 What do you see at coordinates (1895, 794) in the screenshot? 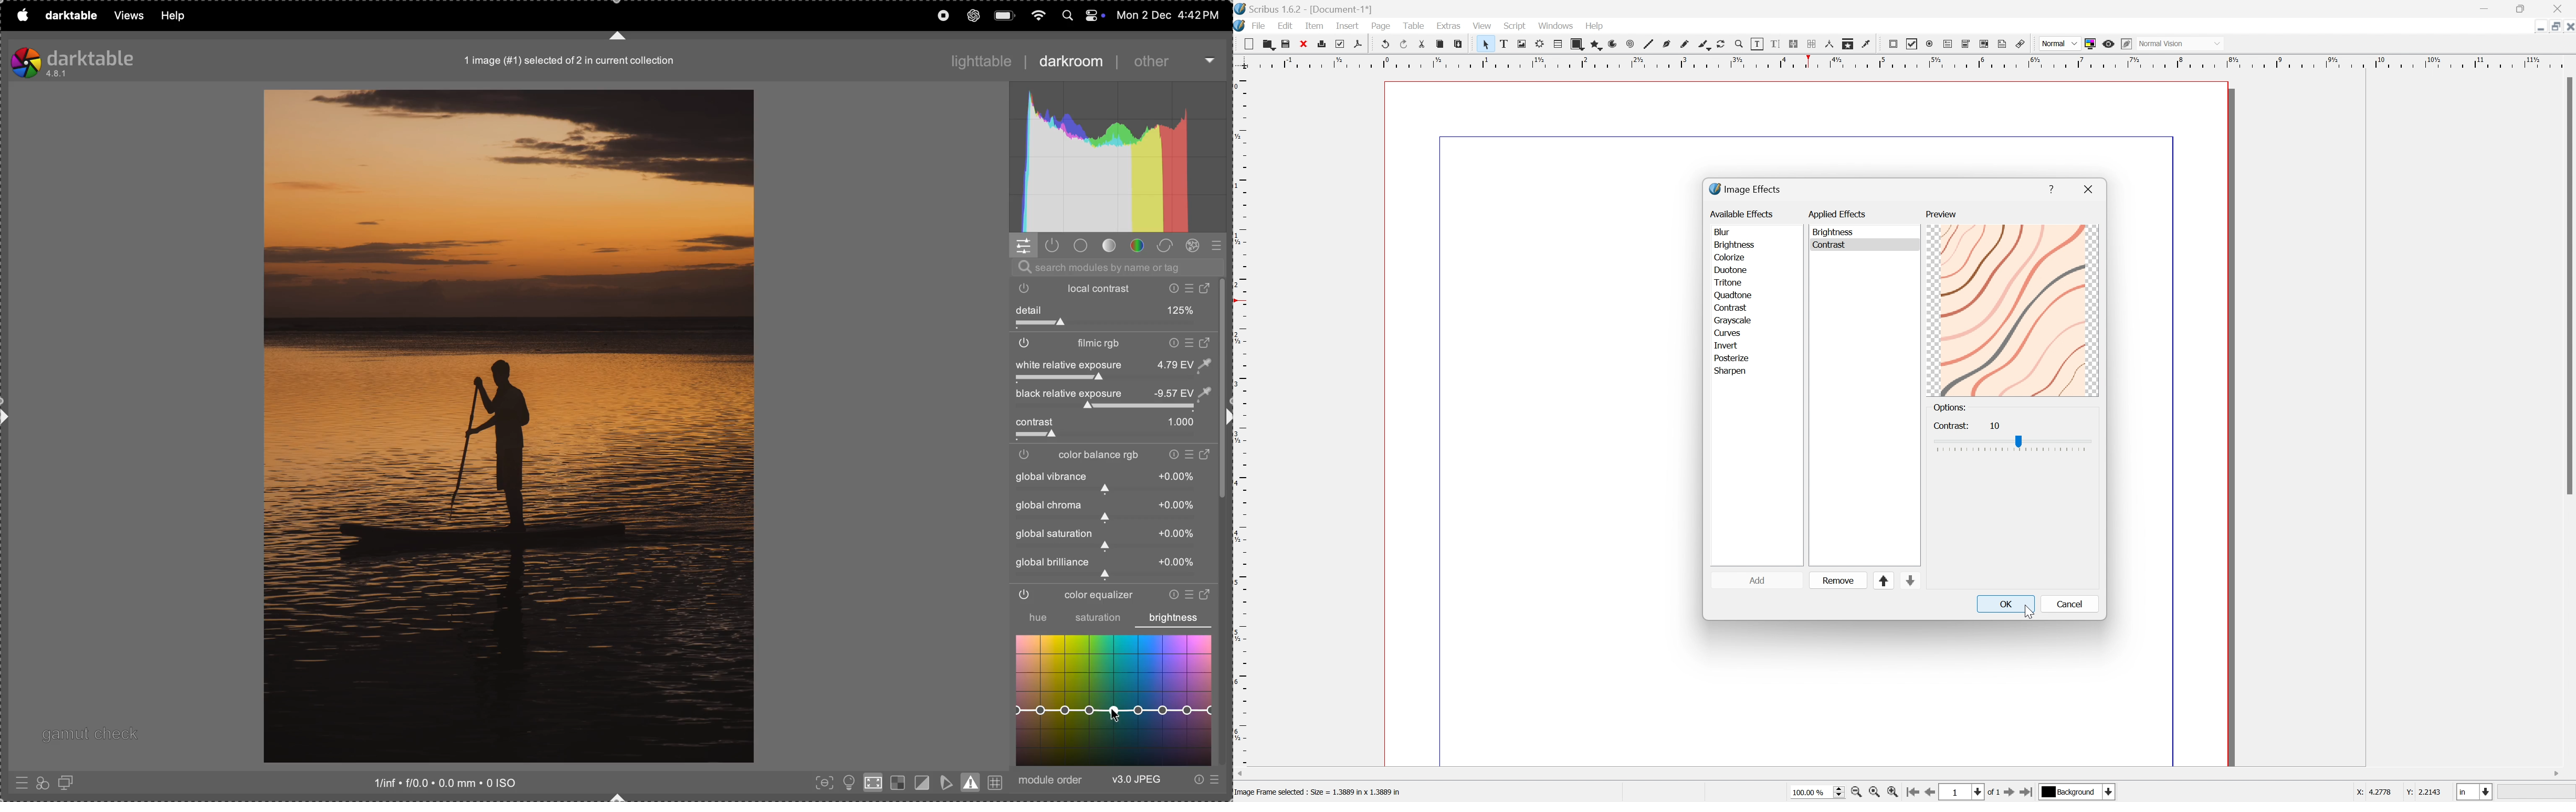
I see `Zoom In` at bounding box center [1895, 794].